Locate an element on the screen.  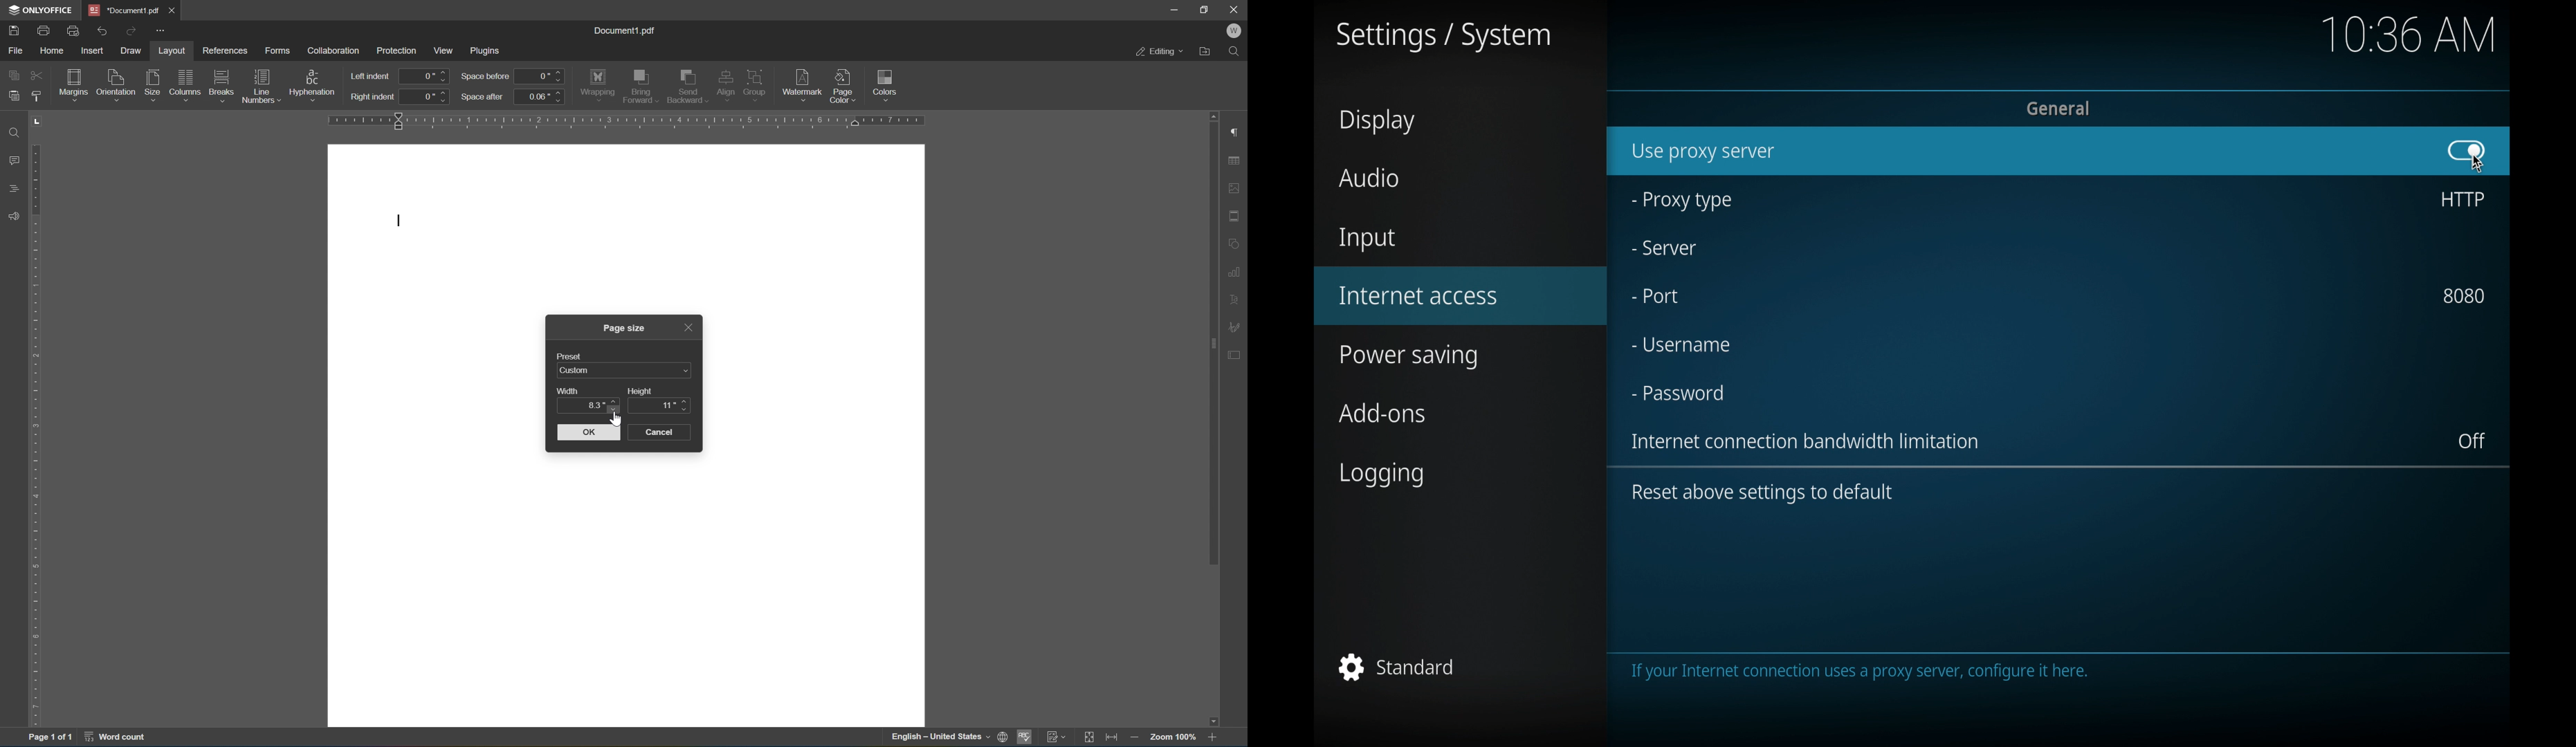
set document language is located at coordinates (949, 738).